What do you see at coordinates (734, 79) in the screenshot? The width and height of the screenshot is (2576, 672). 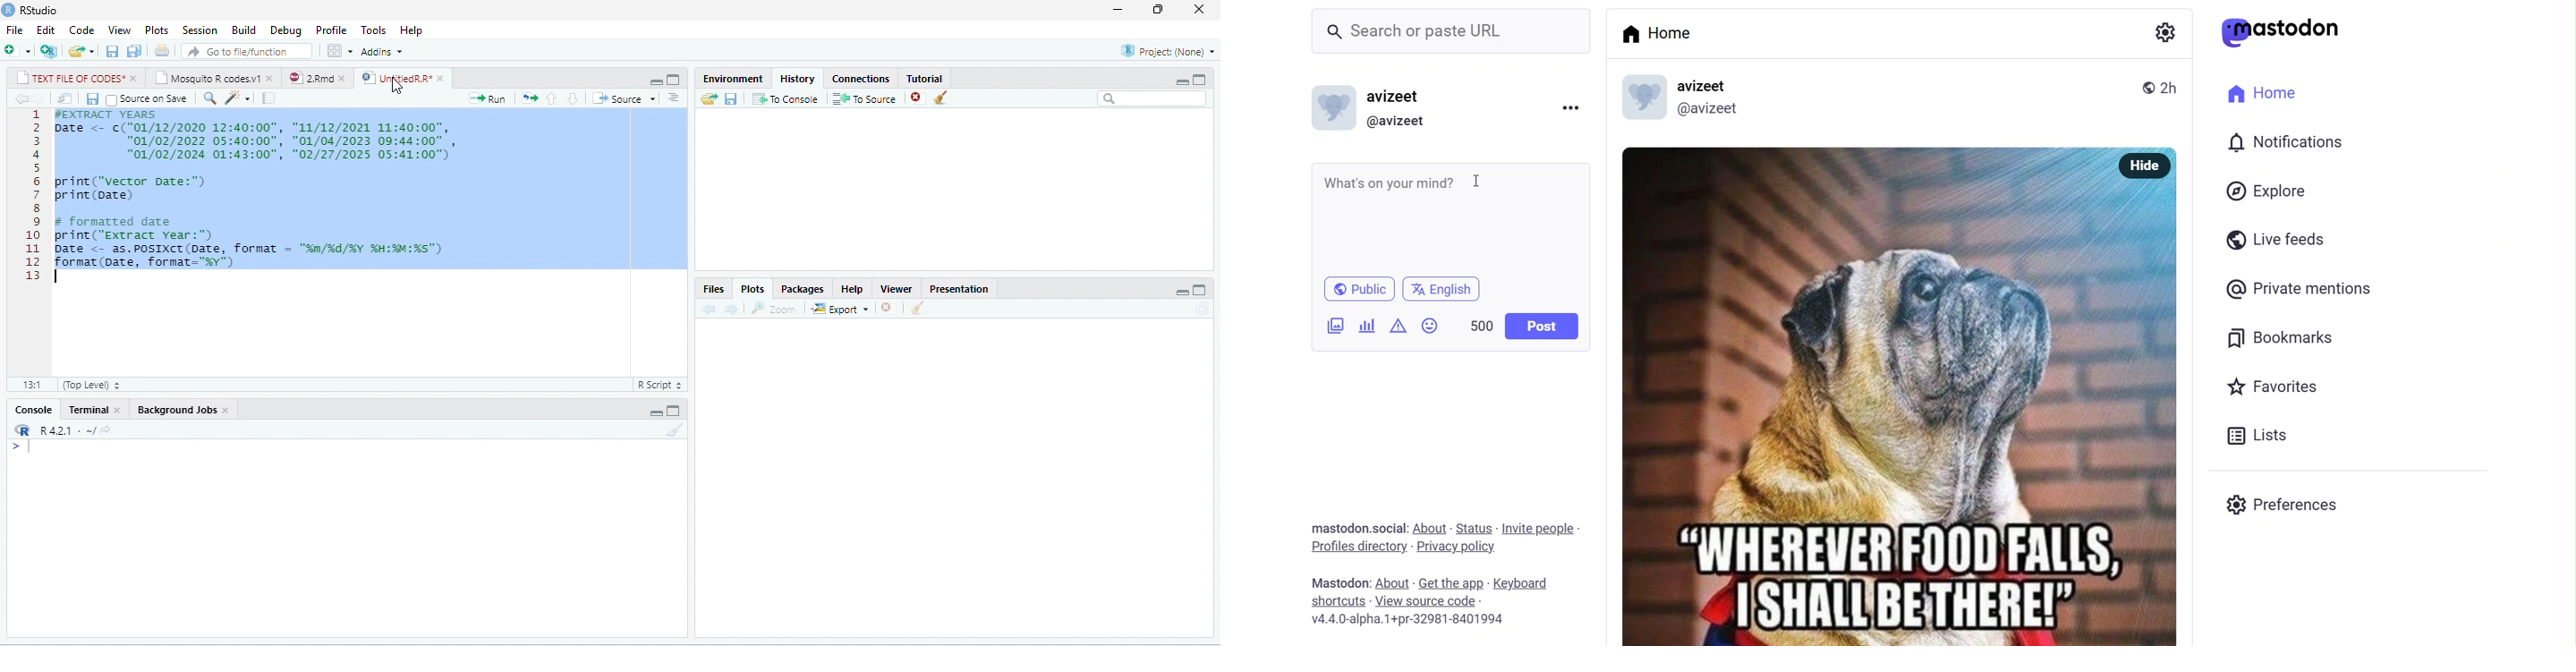 I see `Environment` at bounding box center [734, 79].